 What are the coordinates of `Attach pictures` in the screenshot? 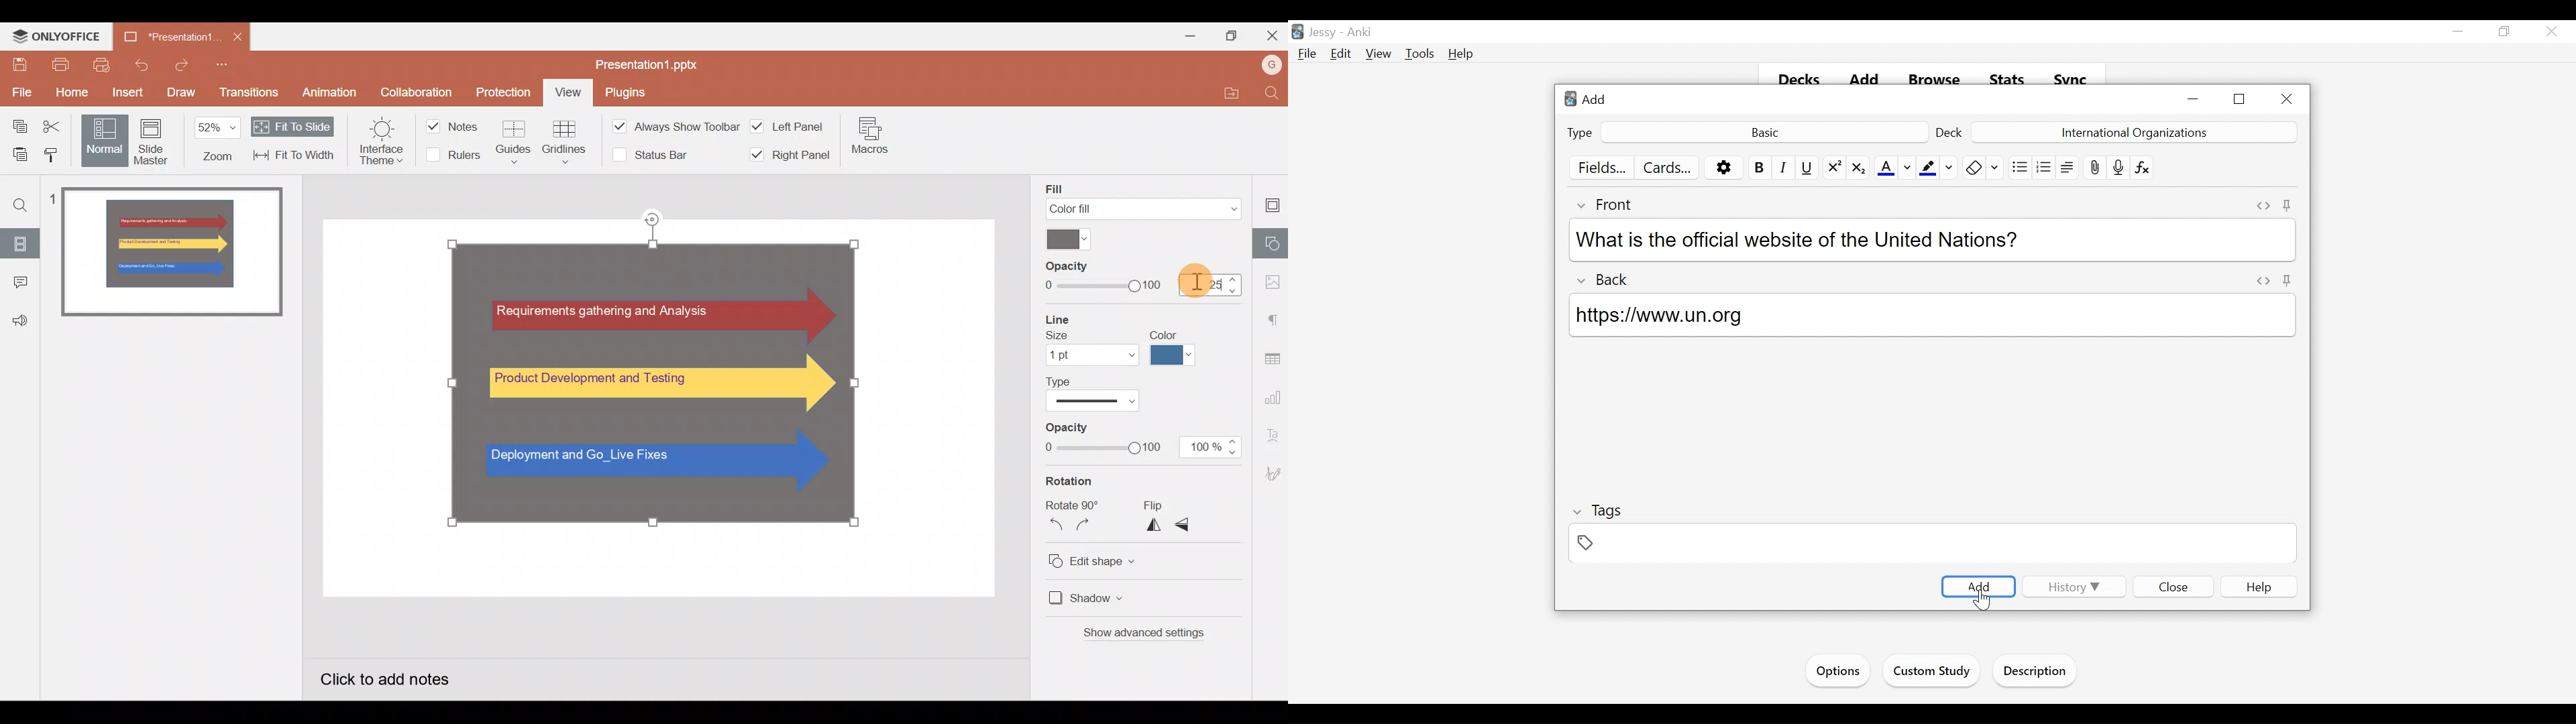 It's located at (2095, 167).